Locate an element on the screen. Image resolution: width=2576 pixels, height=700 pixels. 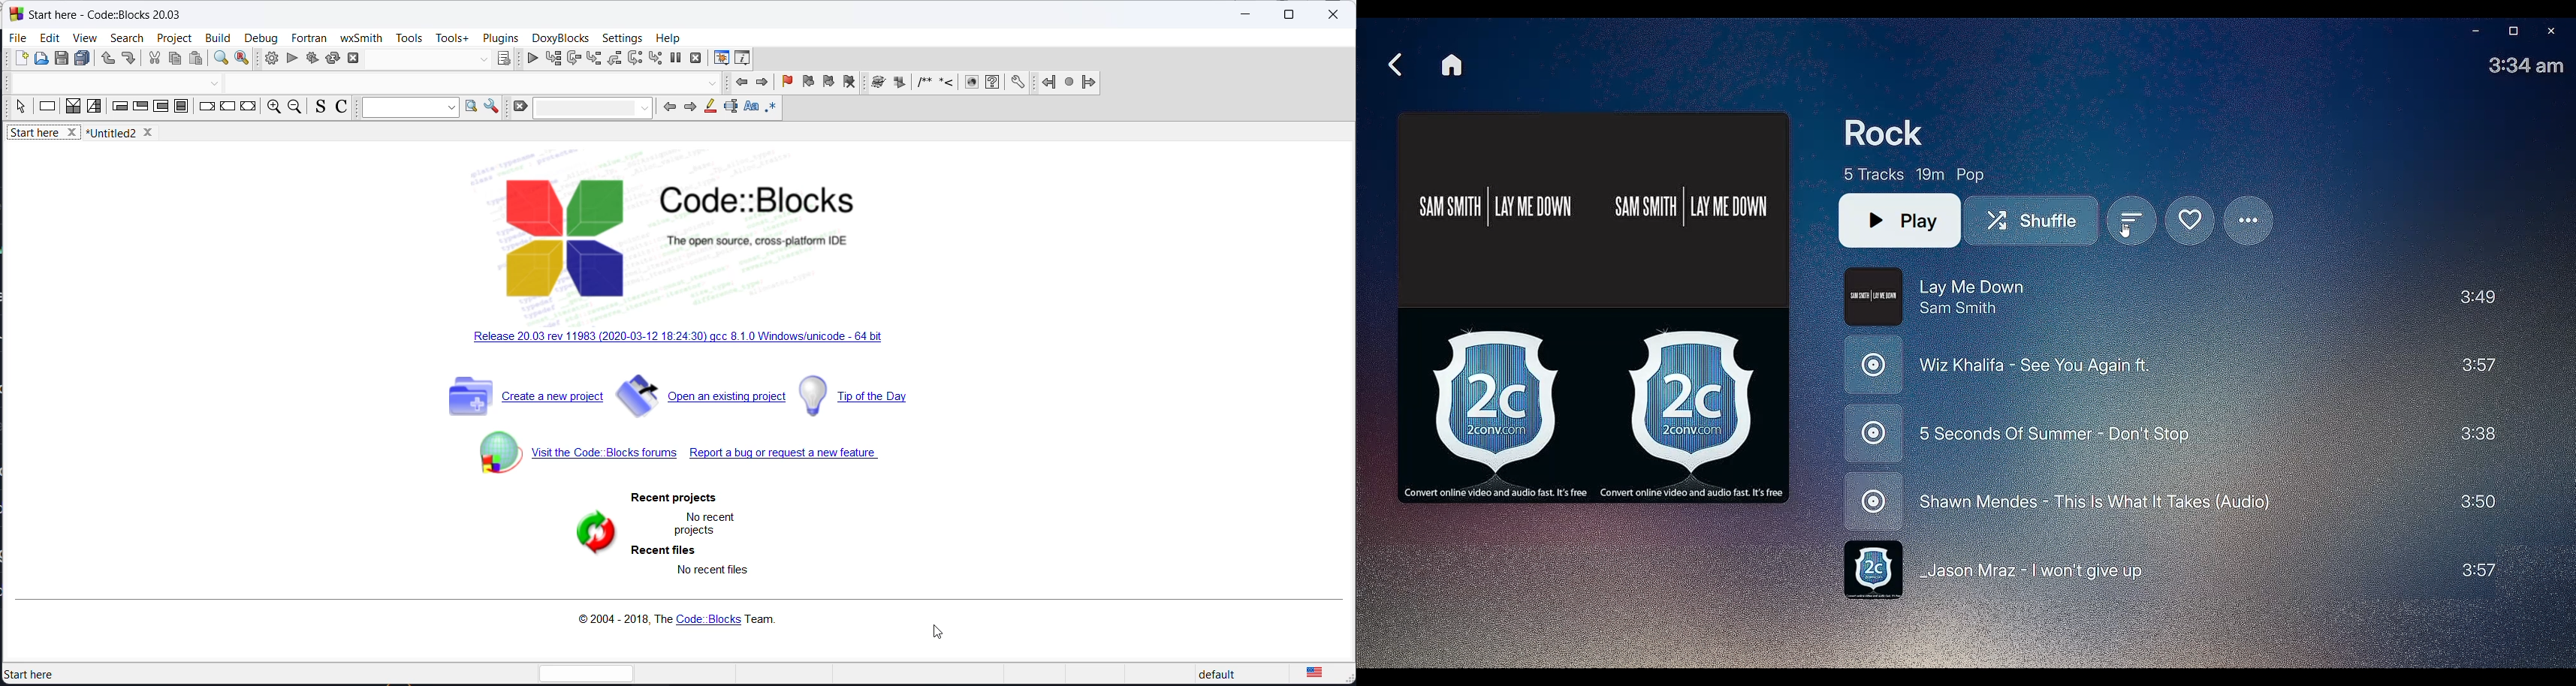
zoom in is located at coordinates (272, 108).